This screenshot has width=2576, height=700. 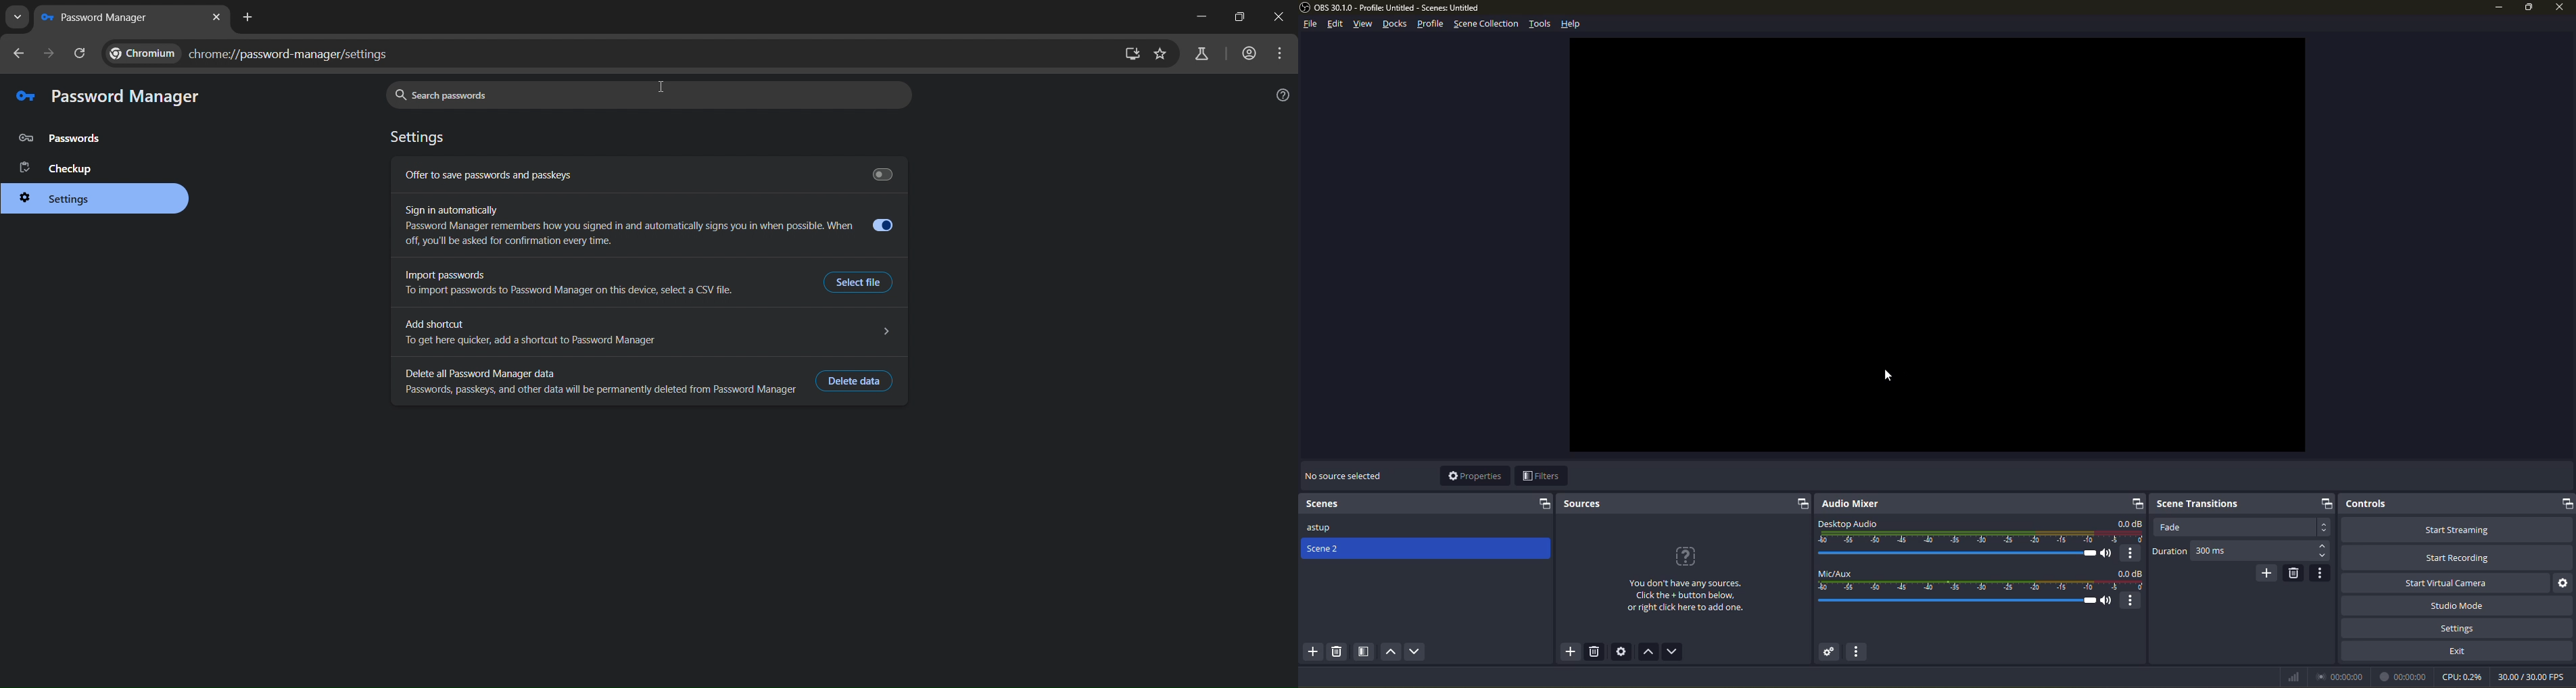 What do you see at coordinates (648, 94) in the screenshot?
I see `search passwords` at bounding box center [648, 94].